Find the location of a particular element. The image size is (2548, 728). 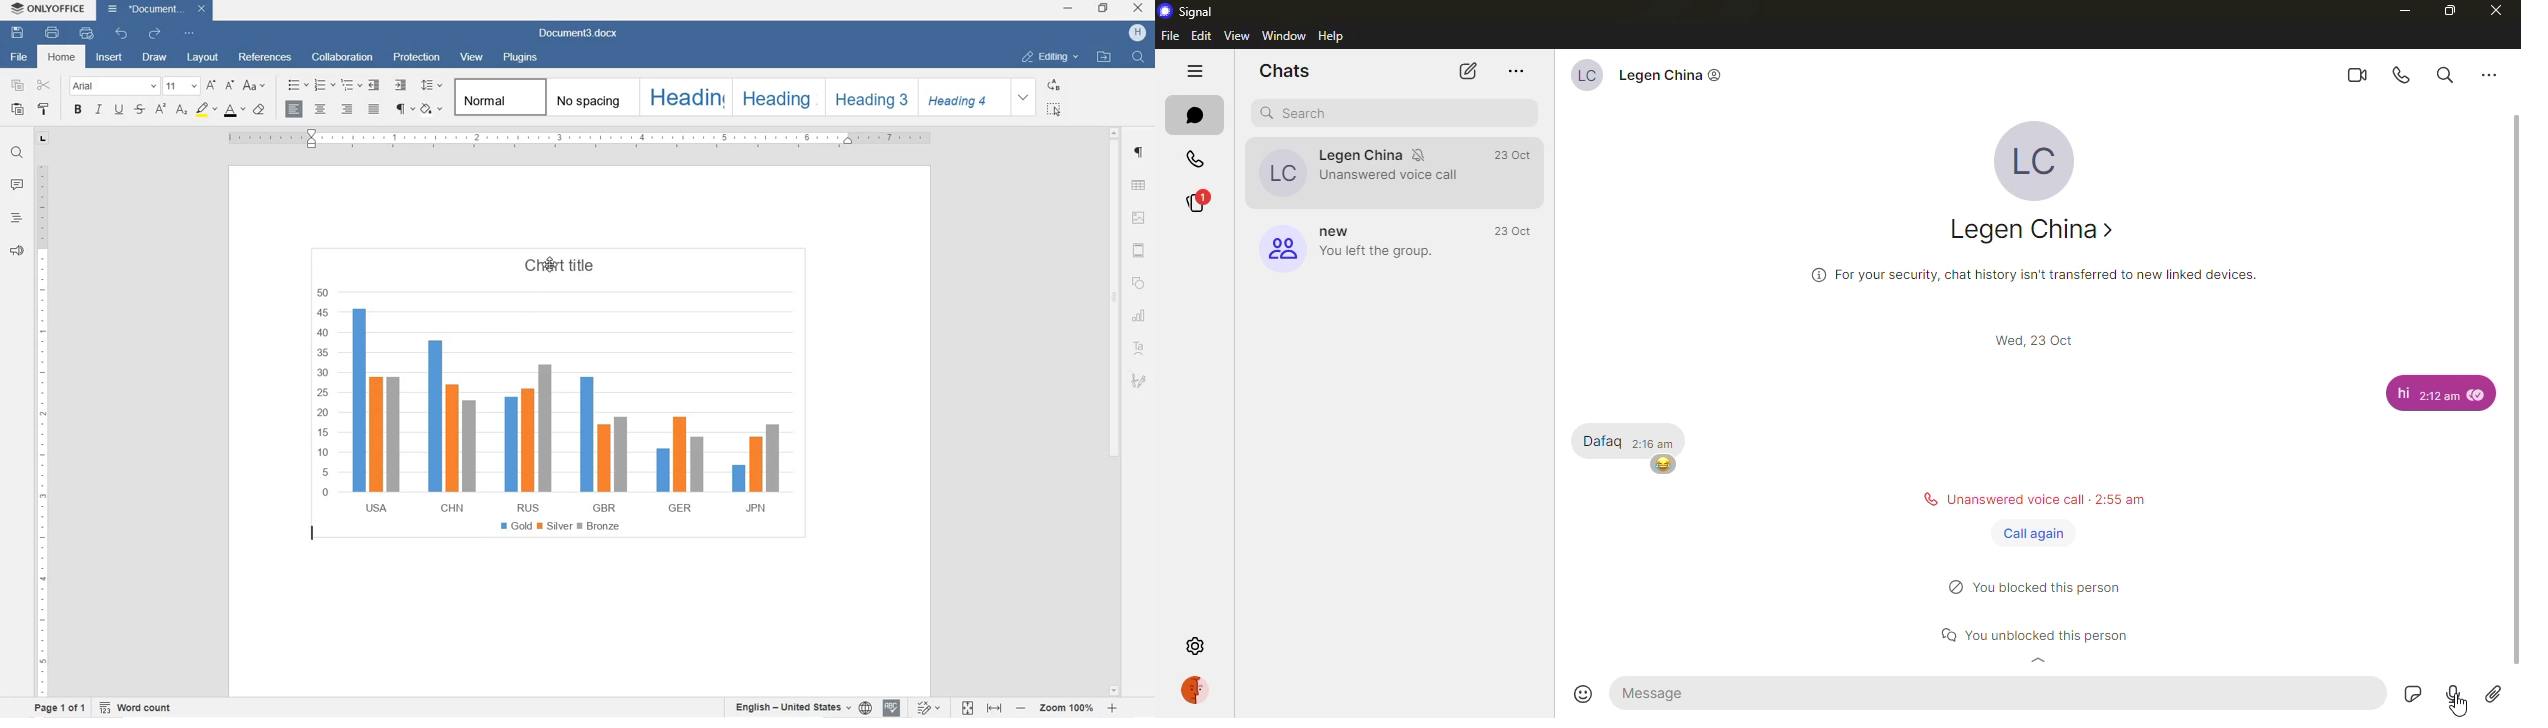

TABLE SETTINGS is located at coordinates (1139, 185).